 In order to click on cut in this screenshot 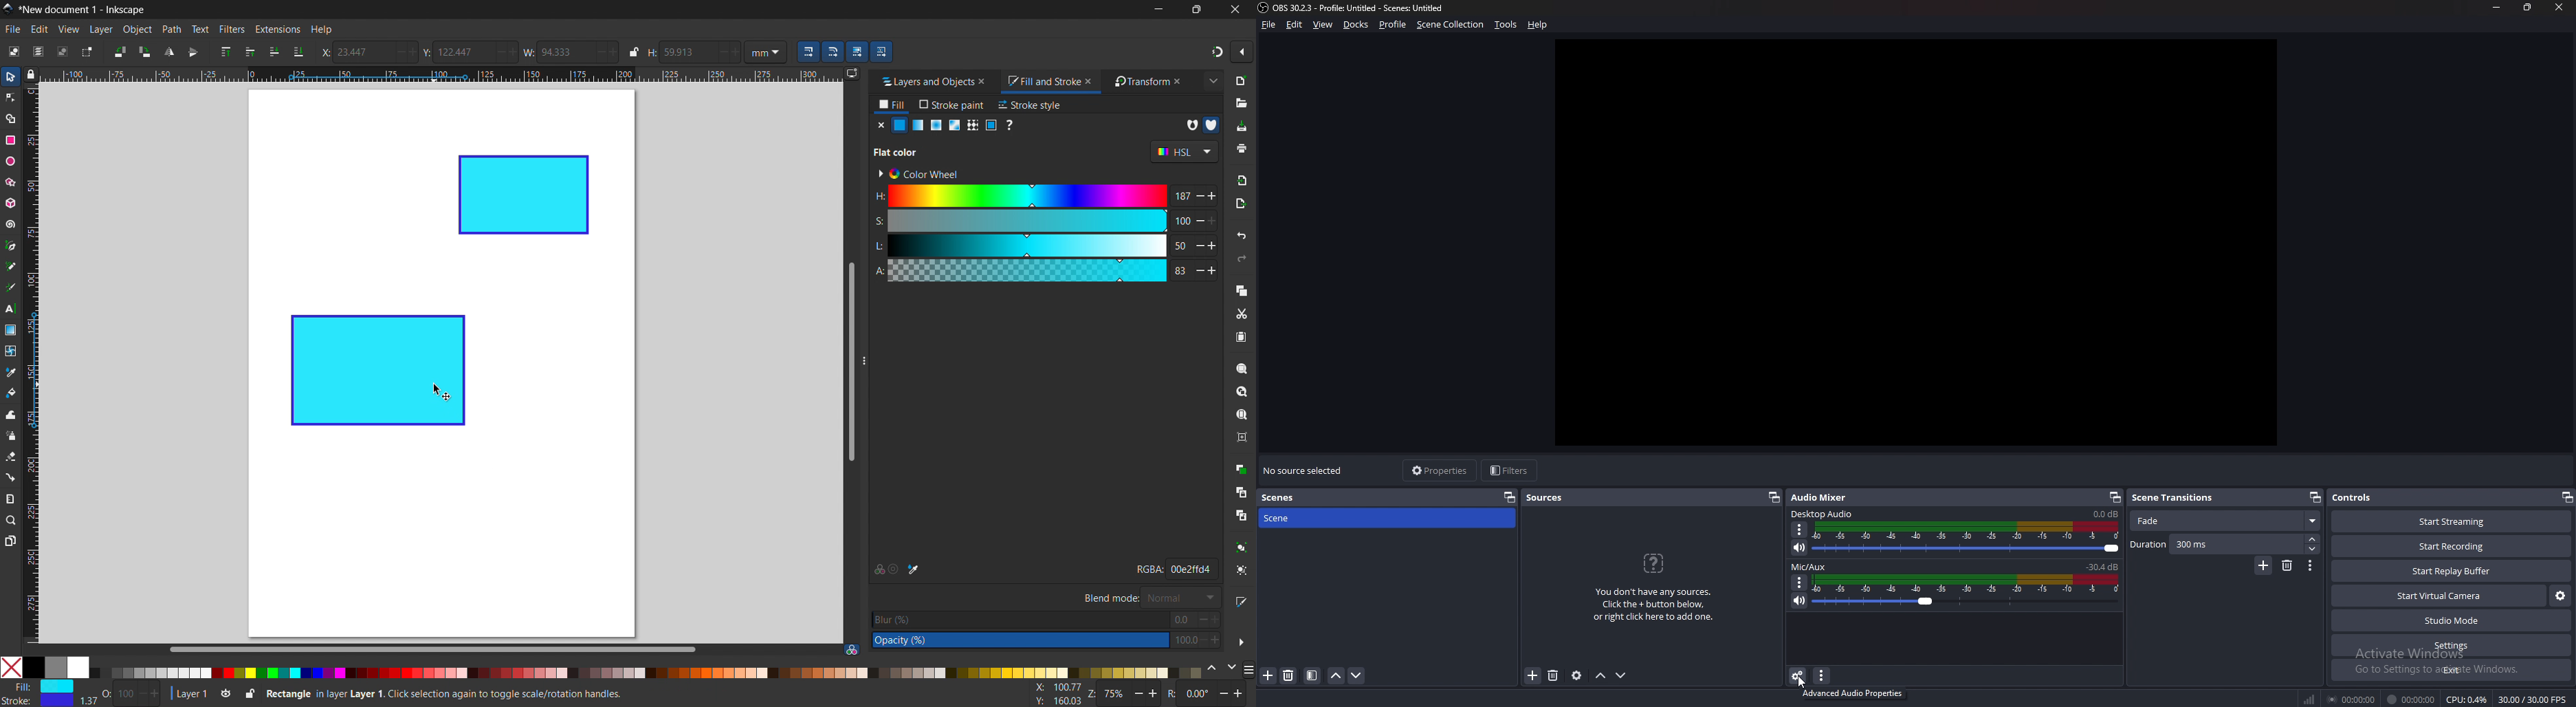, I will do `click(1241, 315)`.